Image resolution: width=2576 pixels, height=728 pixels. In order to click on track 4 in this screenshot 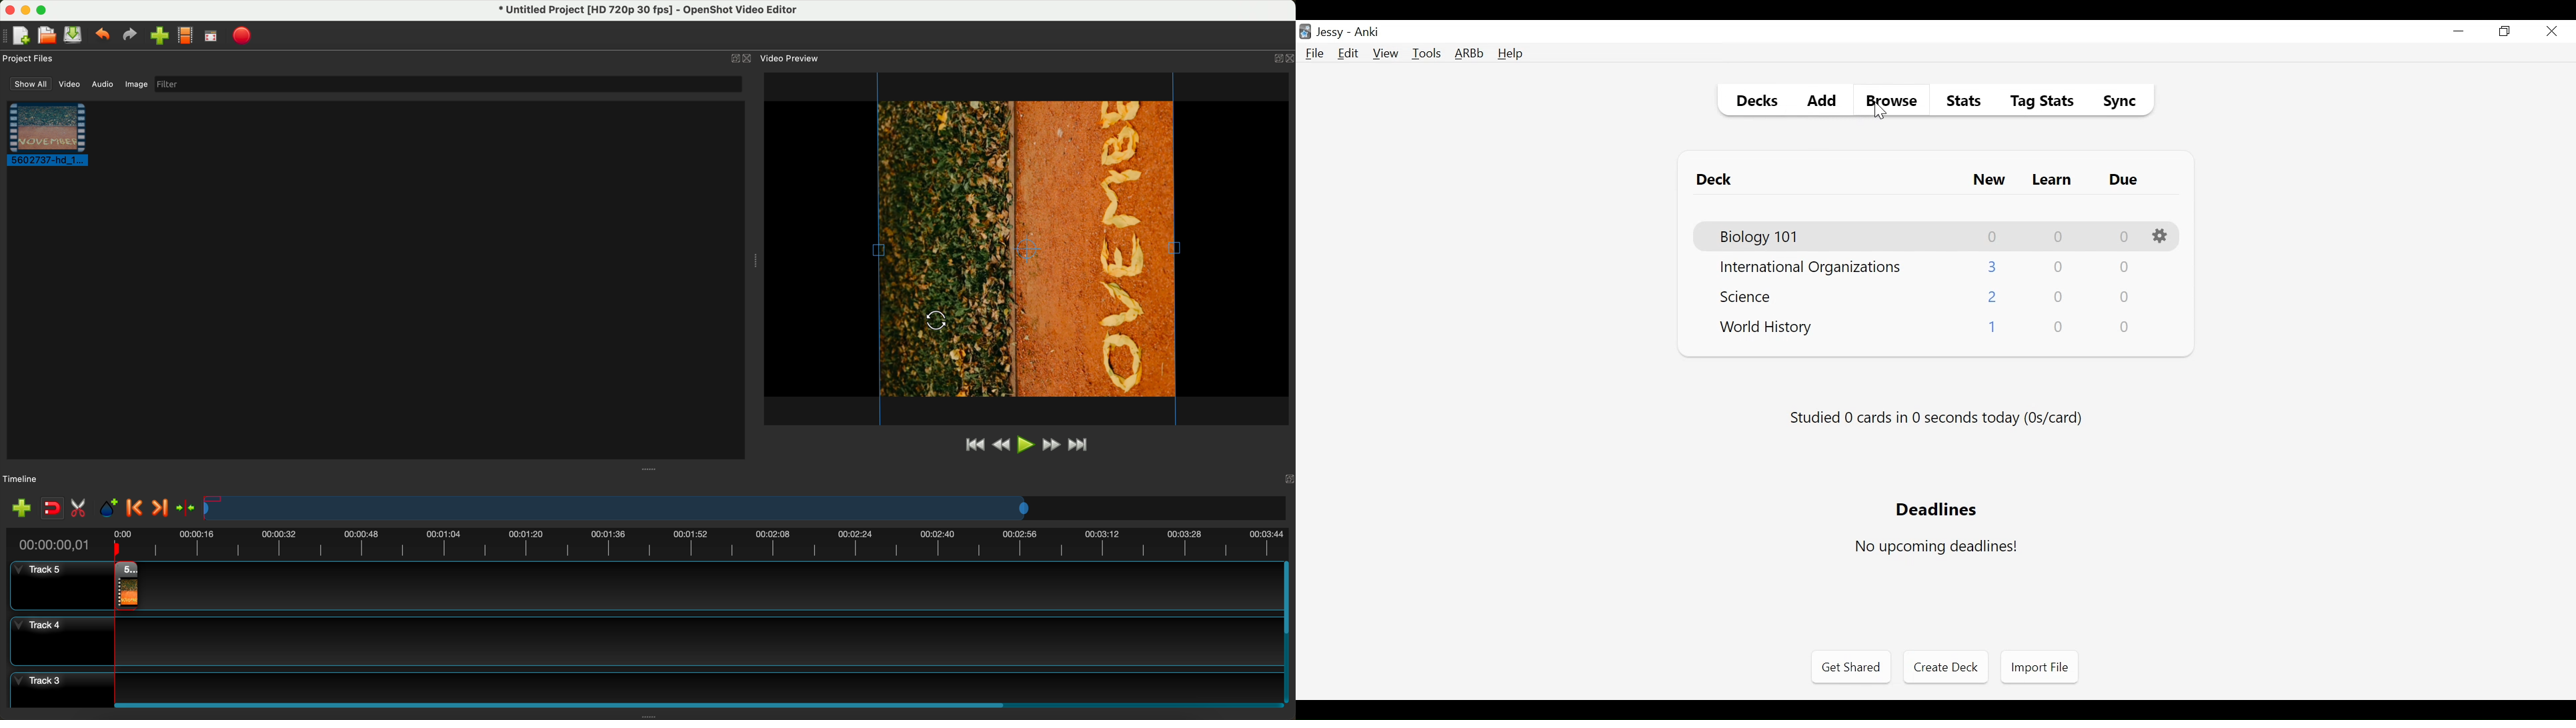, I will do `click(642, 642)`.